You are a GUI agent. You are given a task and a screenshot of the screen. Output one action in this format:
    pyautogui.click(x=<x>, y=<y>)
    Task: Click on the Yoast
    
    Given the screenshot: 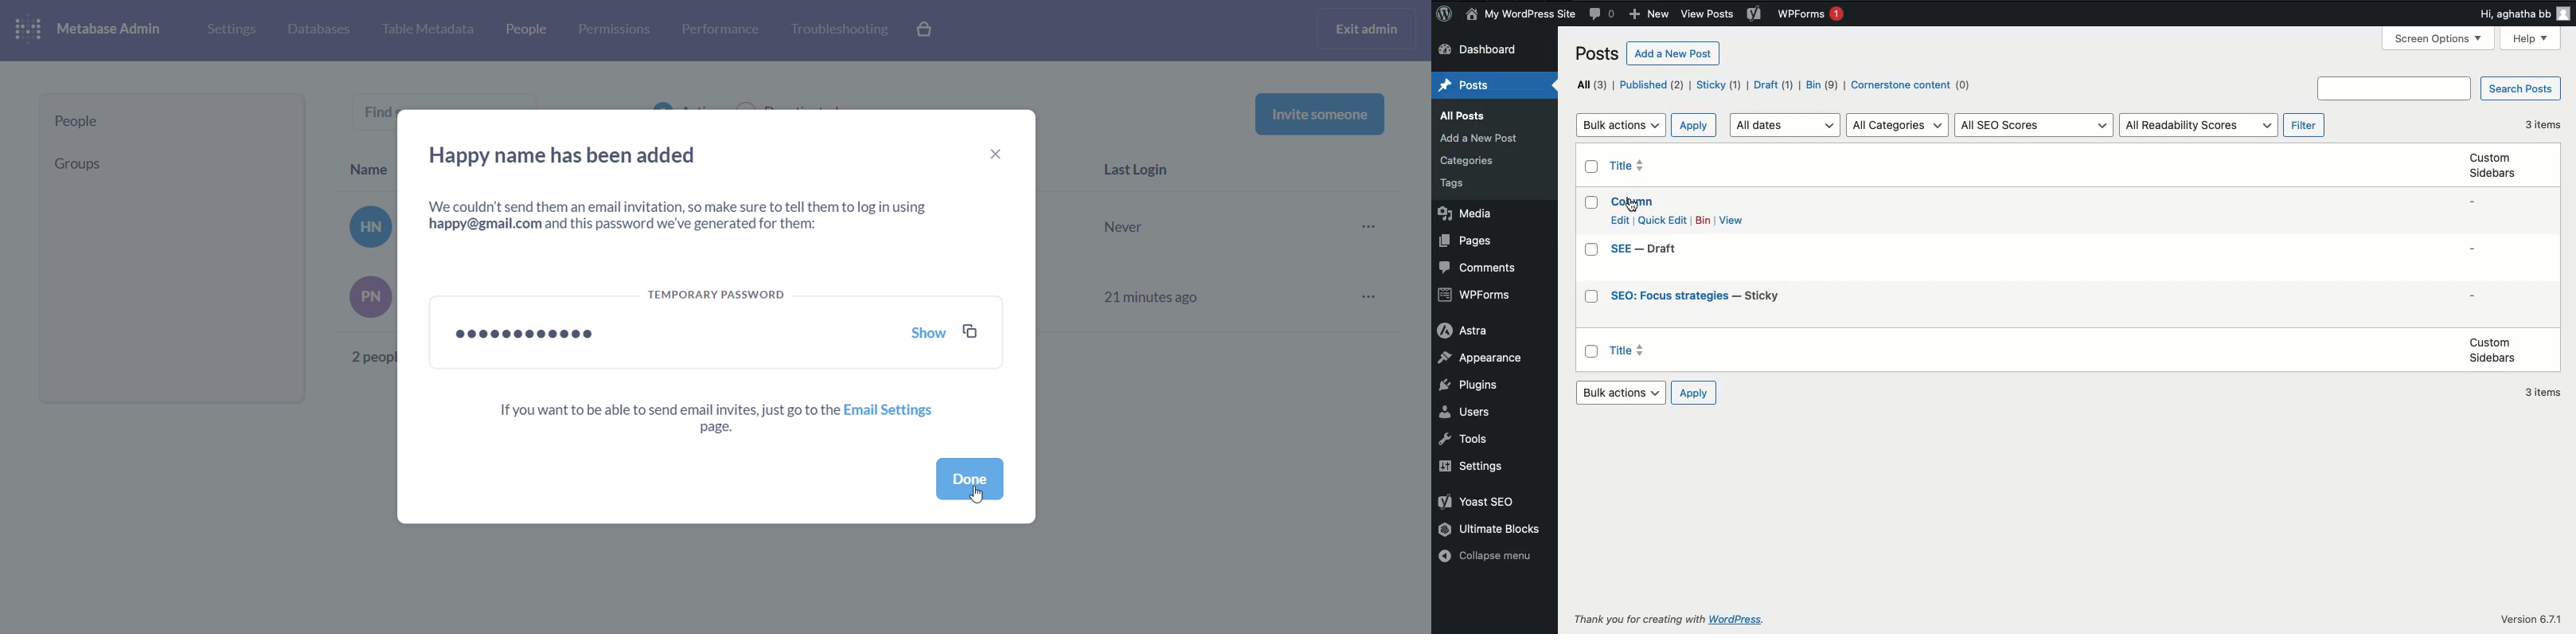 What is the action you would take?
    pyautogui.click(x=1477, y=502)
    